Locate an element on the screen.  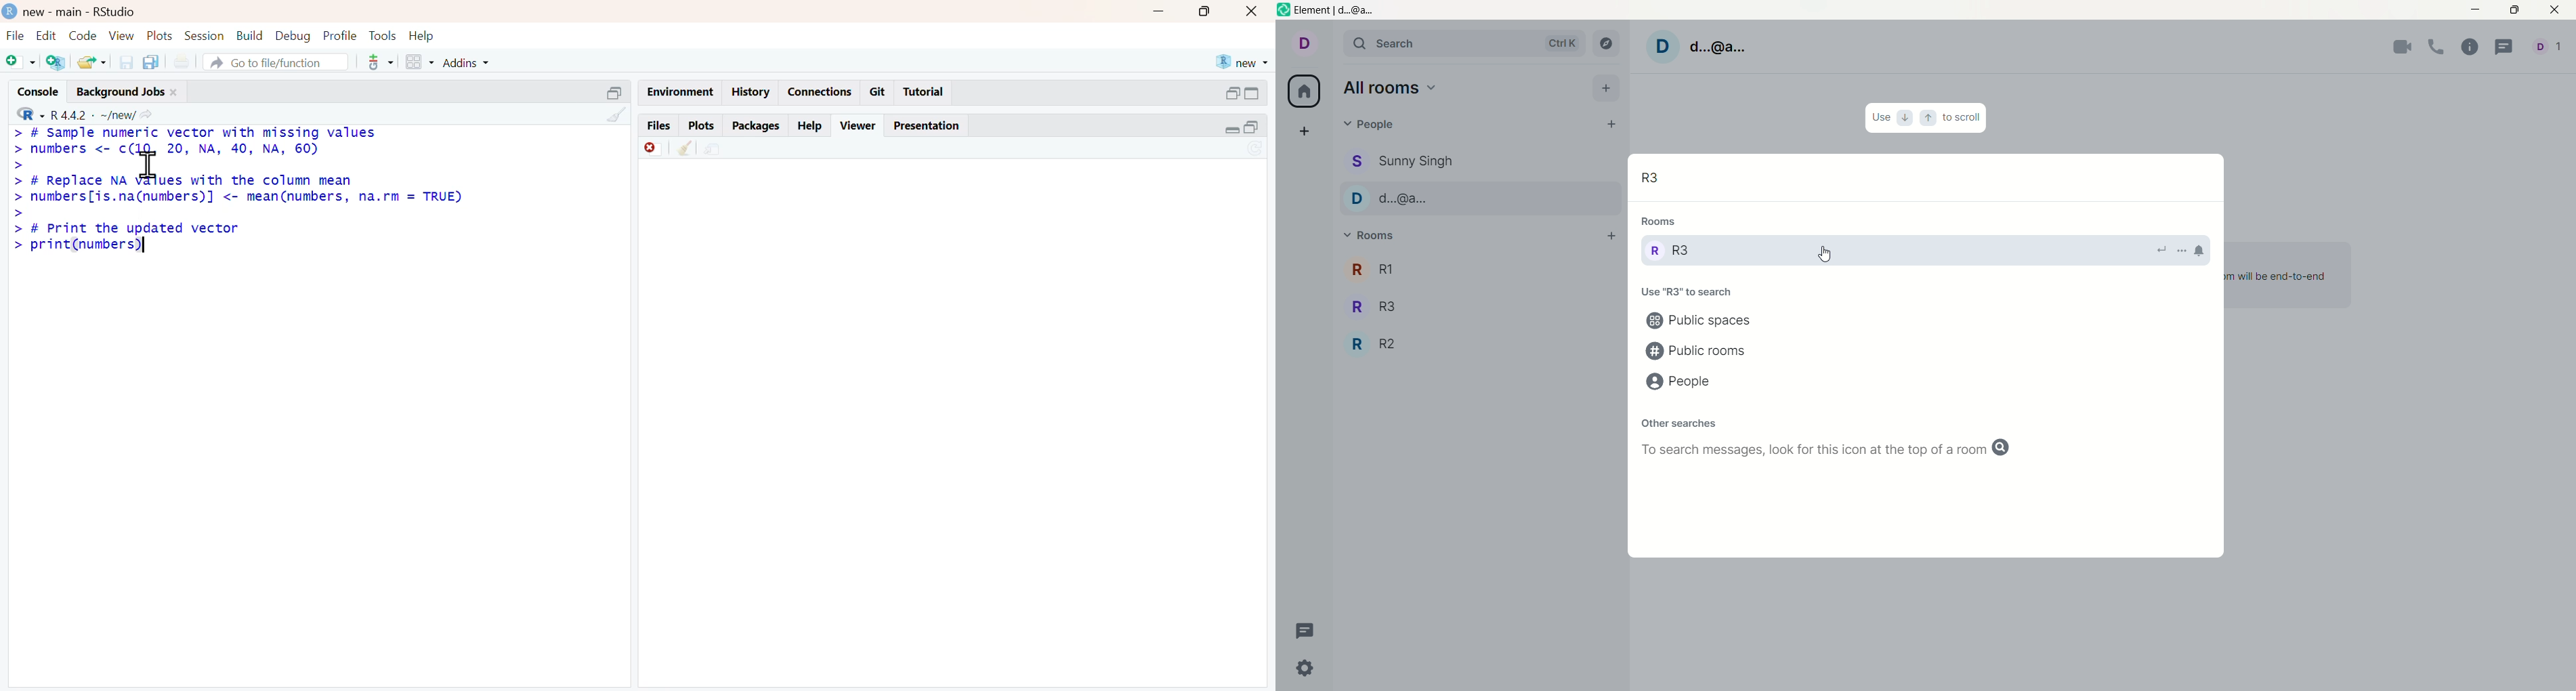
plots is located at coordinates (161, 37).